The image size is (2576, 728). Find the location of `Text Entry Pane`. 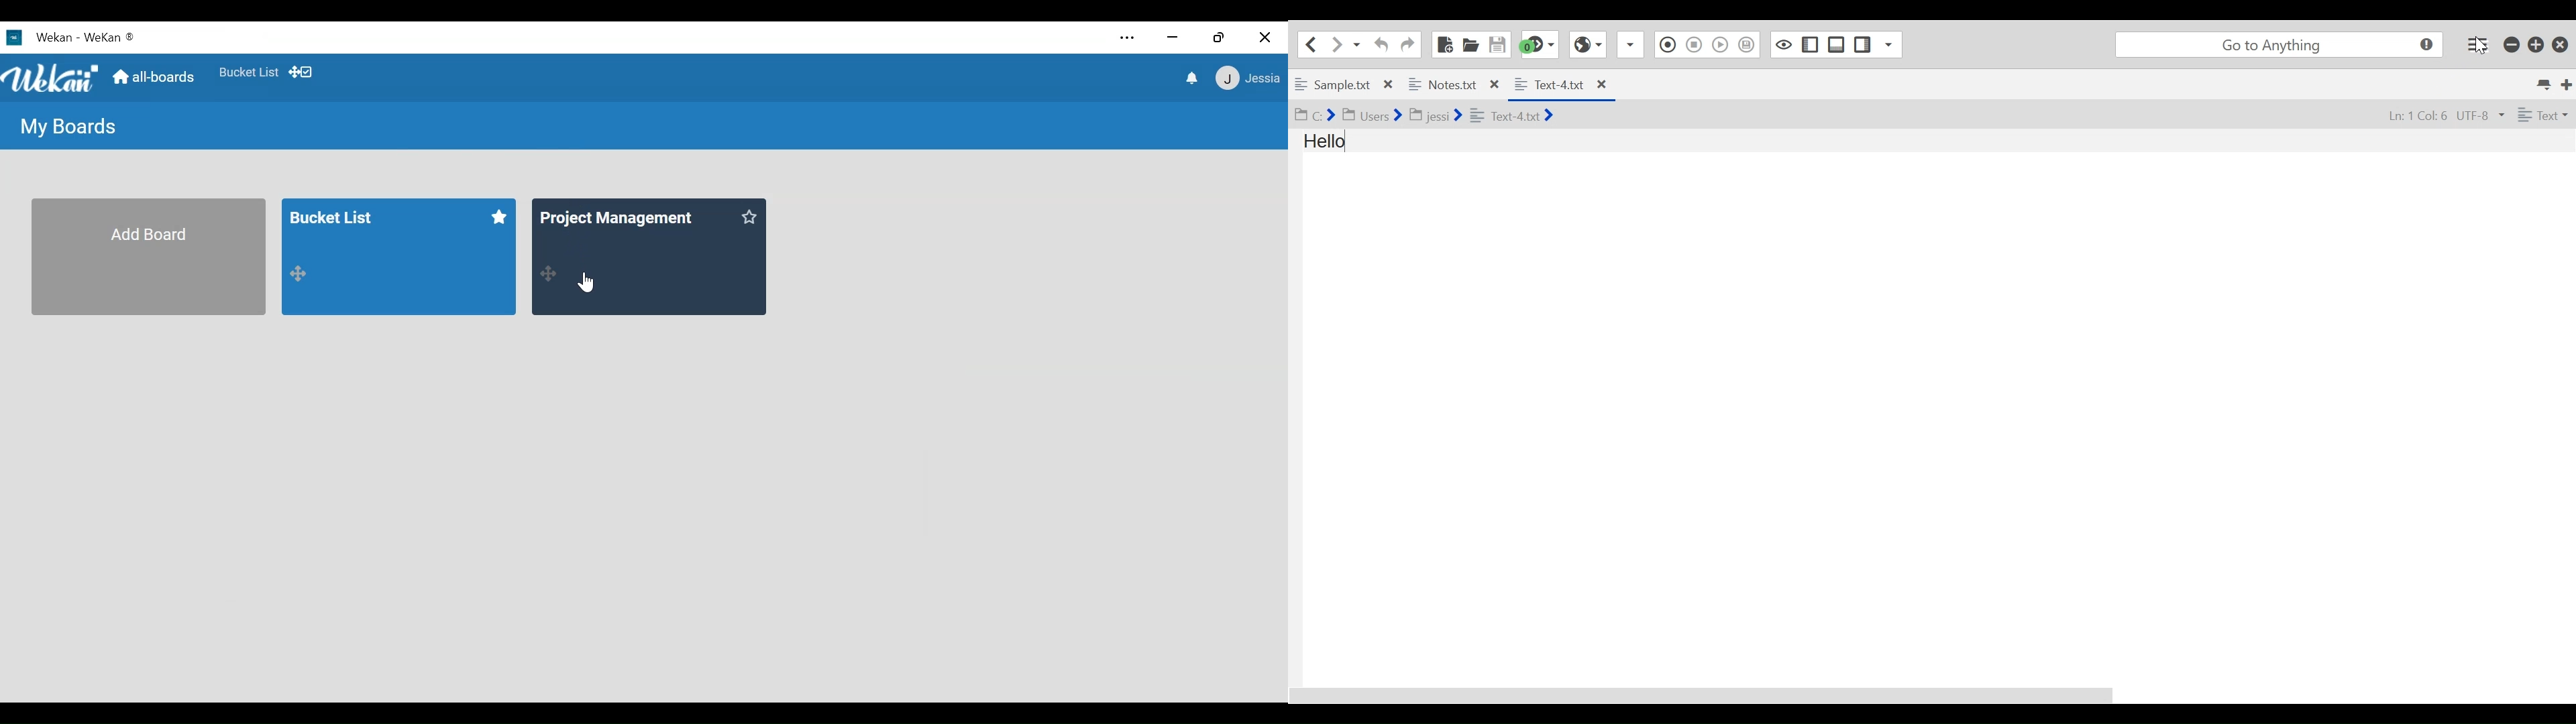

Text Entry Pane is located at coordinates (1931, 407).